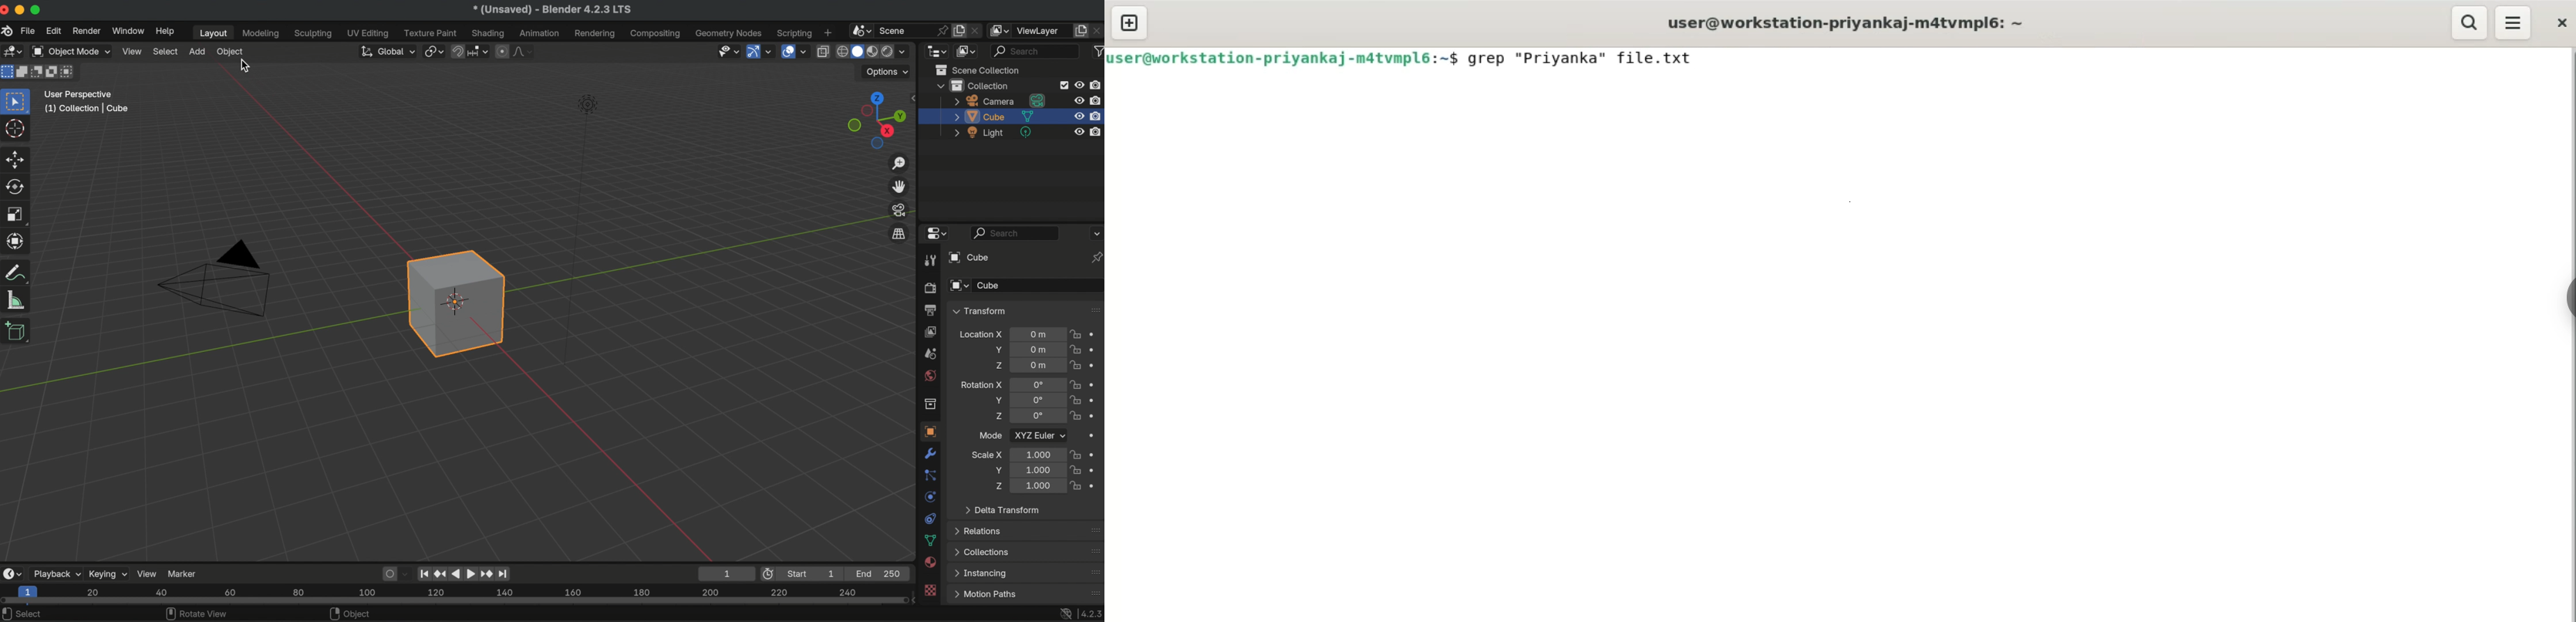 This screenshot has height=644, width=2576. What do you see at coordinates (1096, 400) in the screenshot?
I see `animate property` at bounding box center [1096, 400].